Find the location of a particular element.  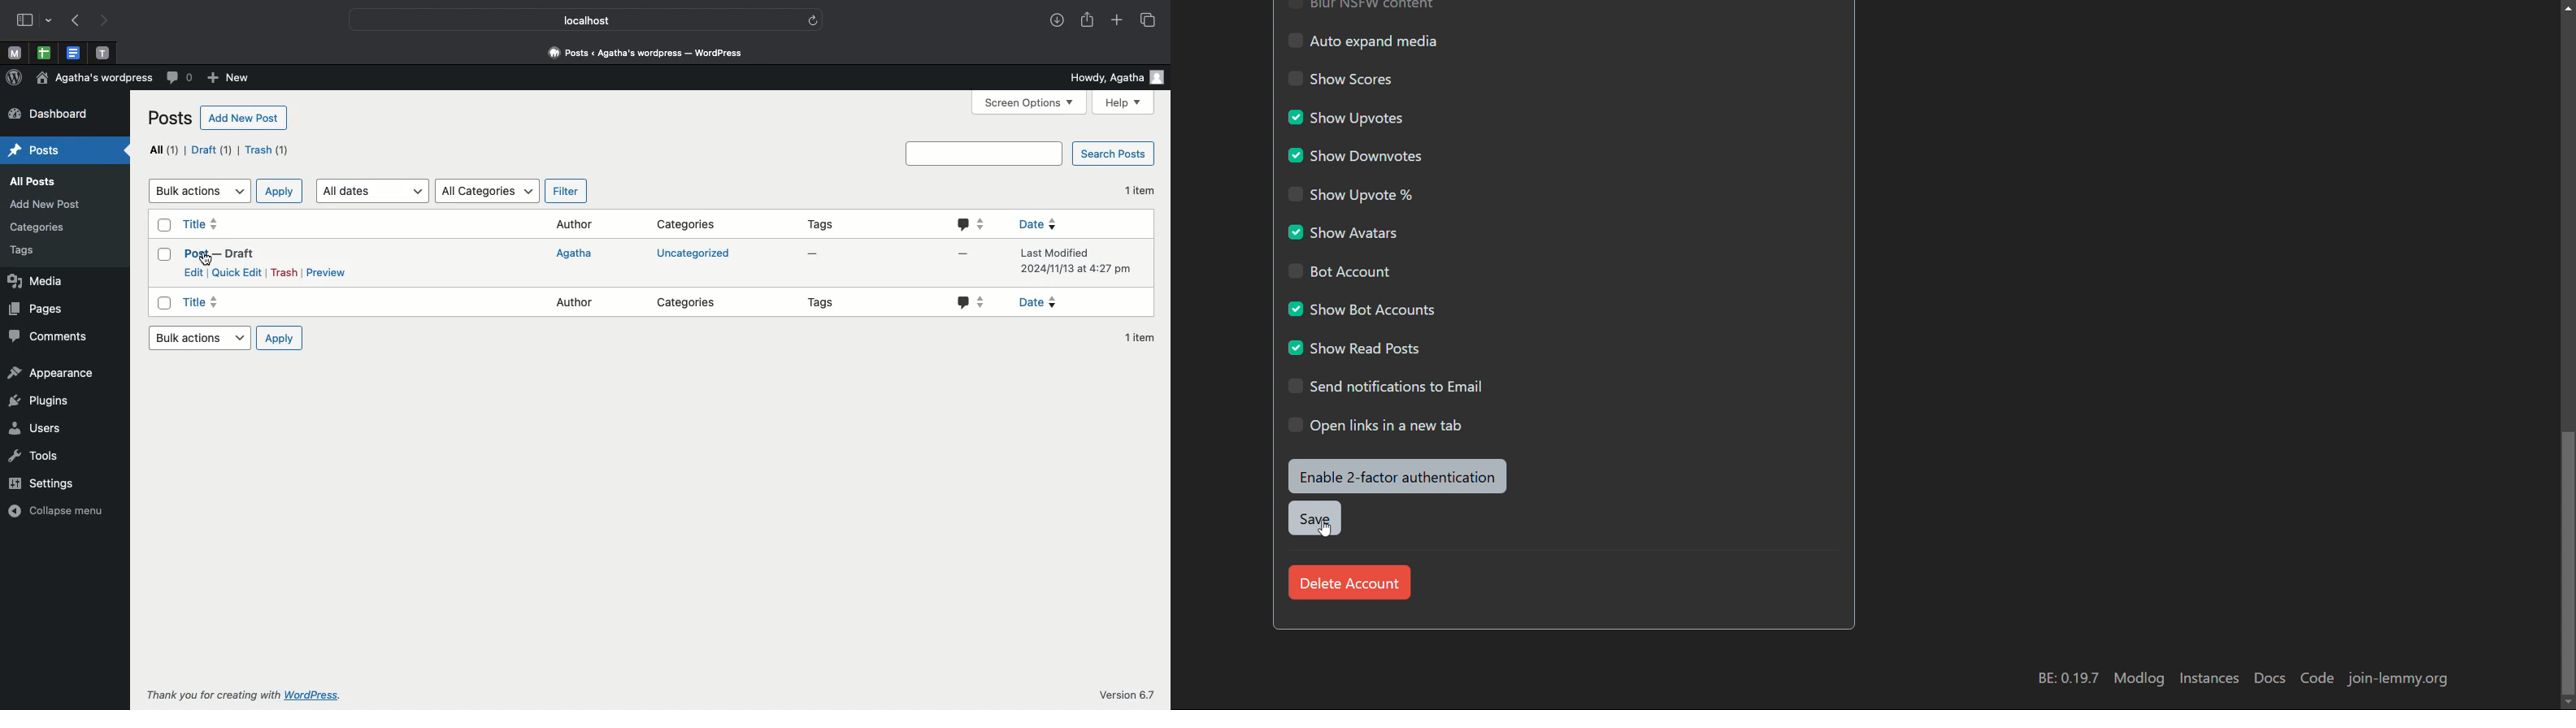

open links in a new tab is located at coordinates (1376, 425).